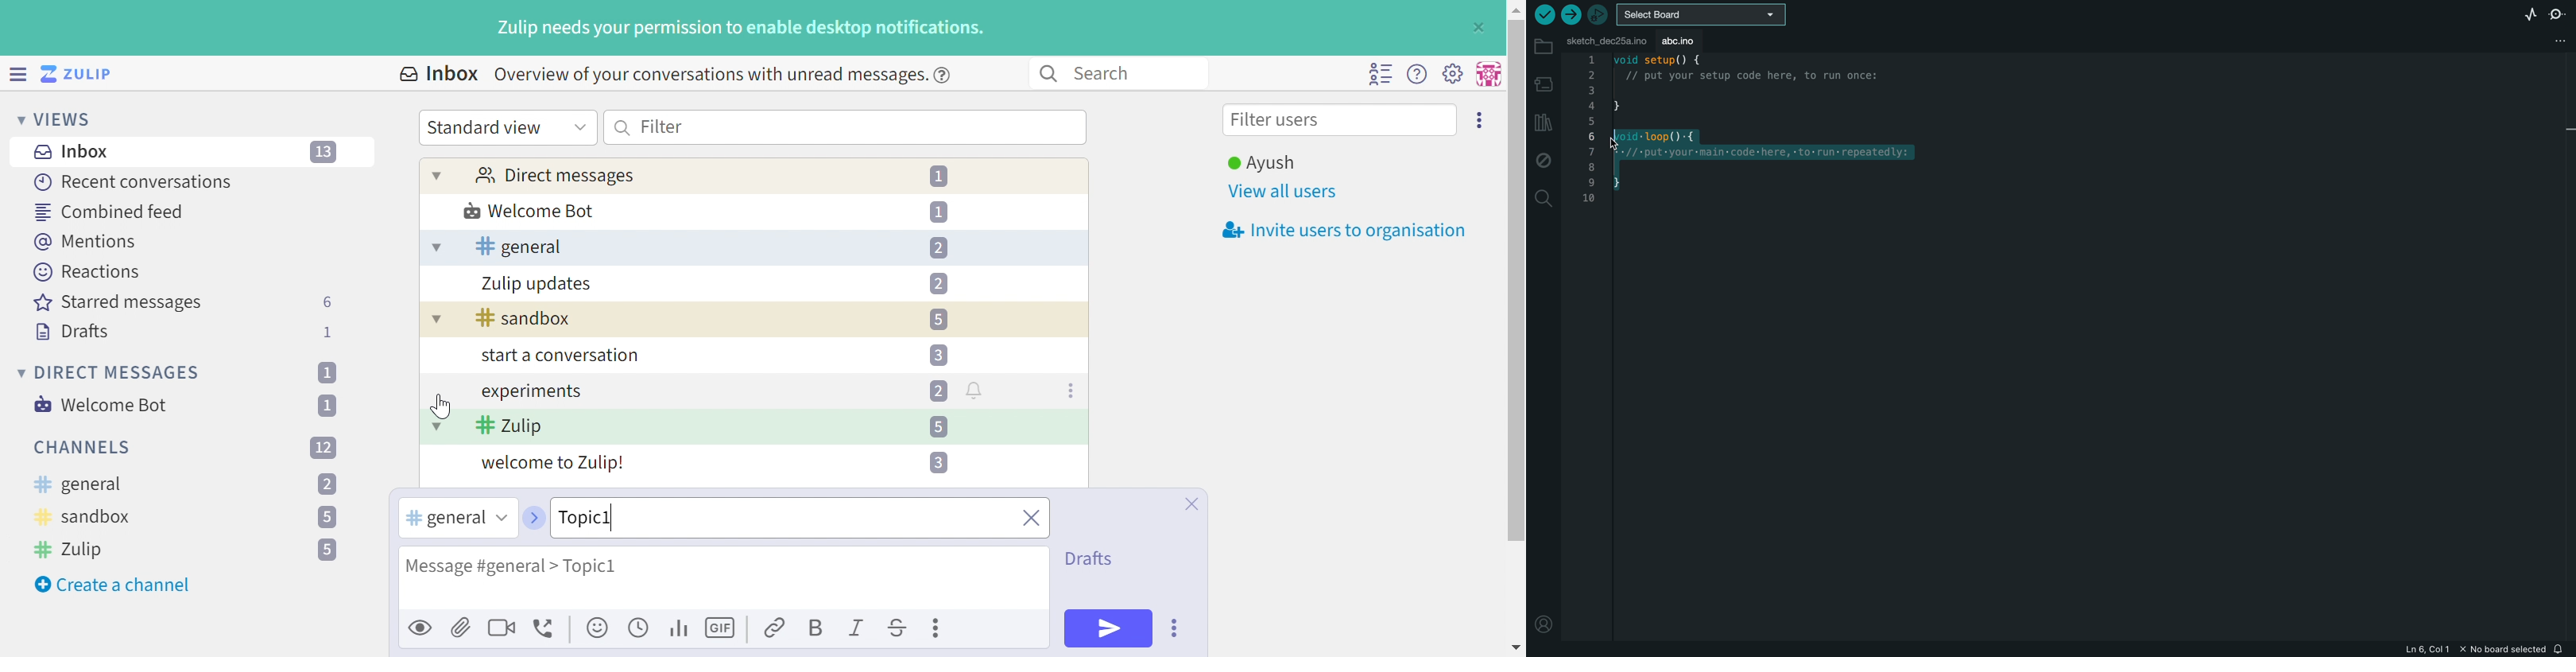  I want to click on move down, so click(1516, 647).